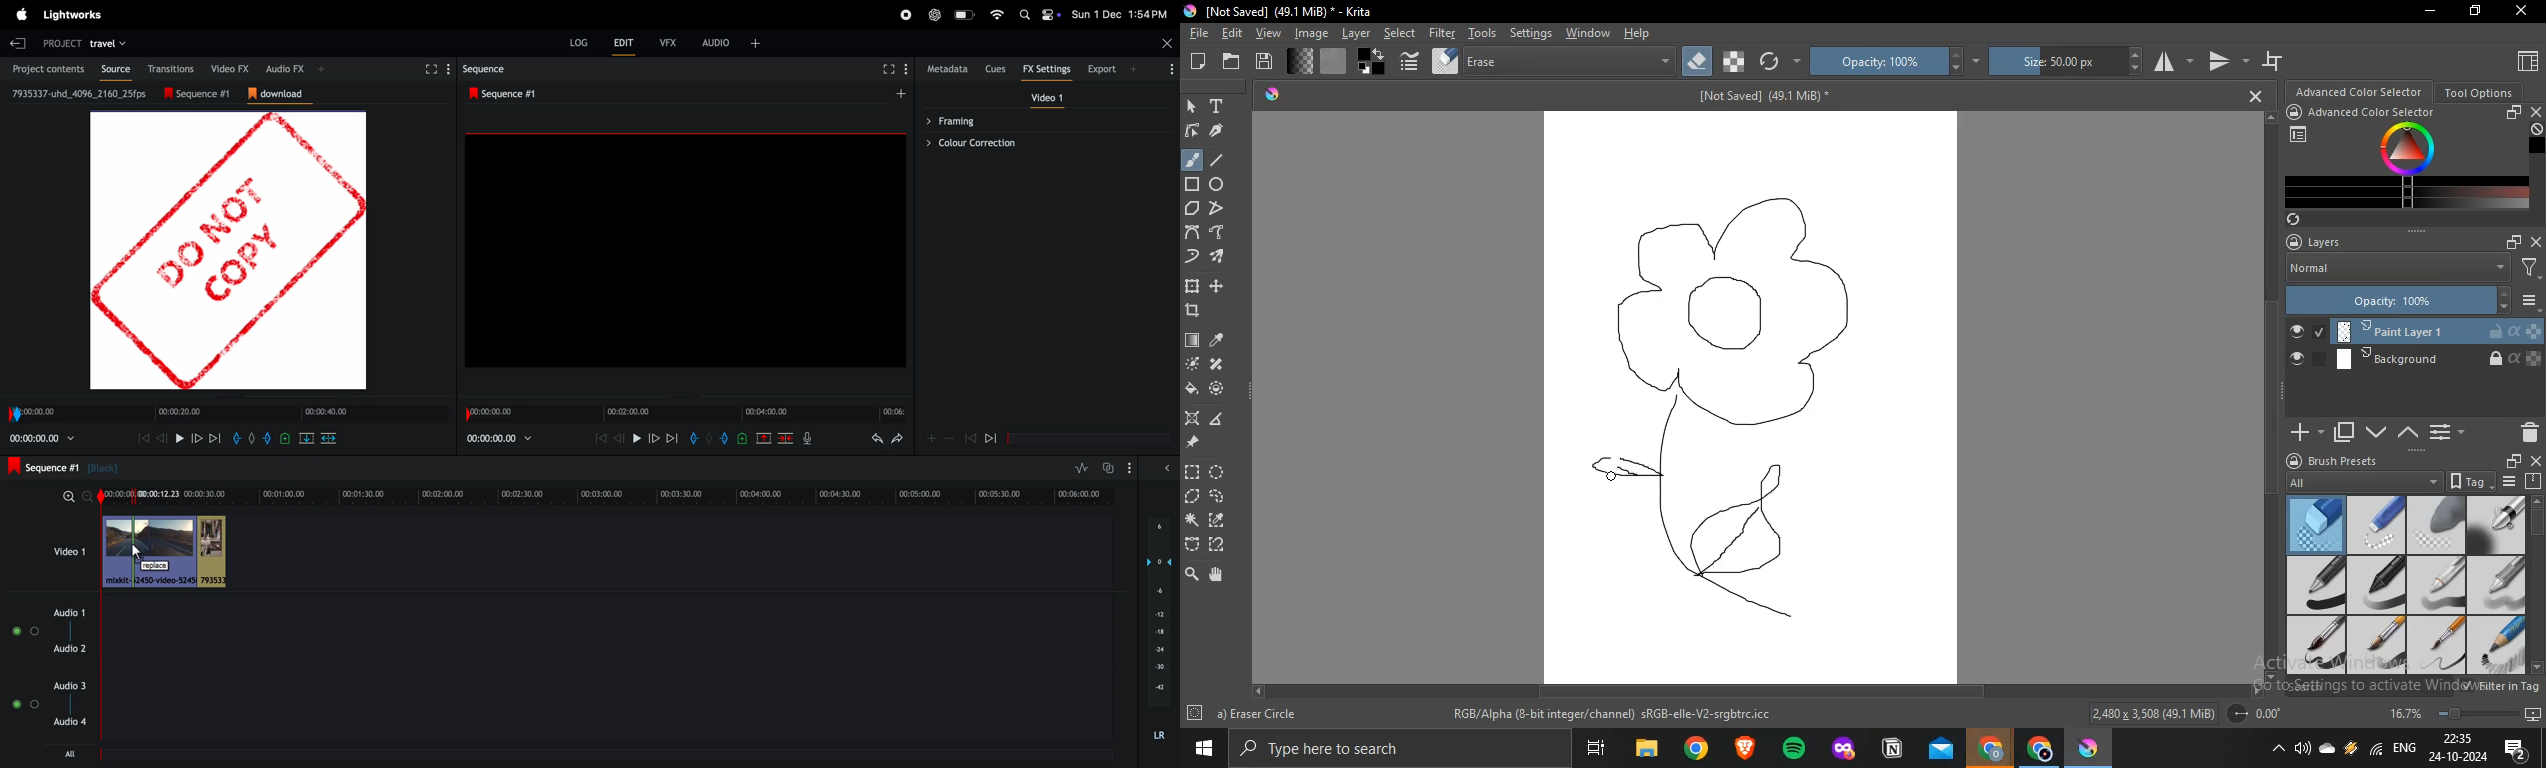 This screenshot has height=784, width=2548. Describe the element at coordinates (673, 438) in the screenshot. I see `next frame` at that location.